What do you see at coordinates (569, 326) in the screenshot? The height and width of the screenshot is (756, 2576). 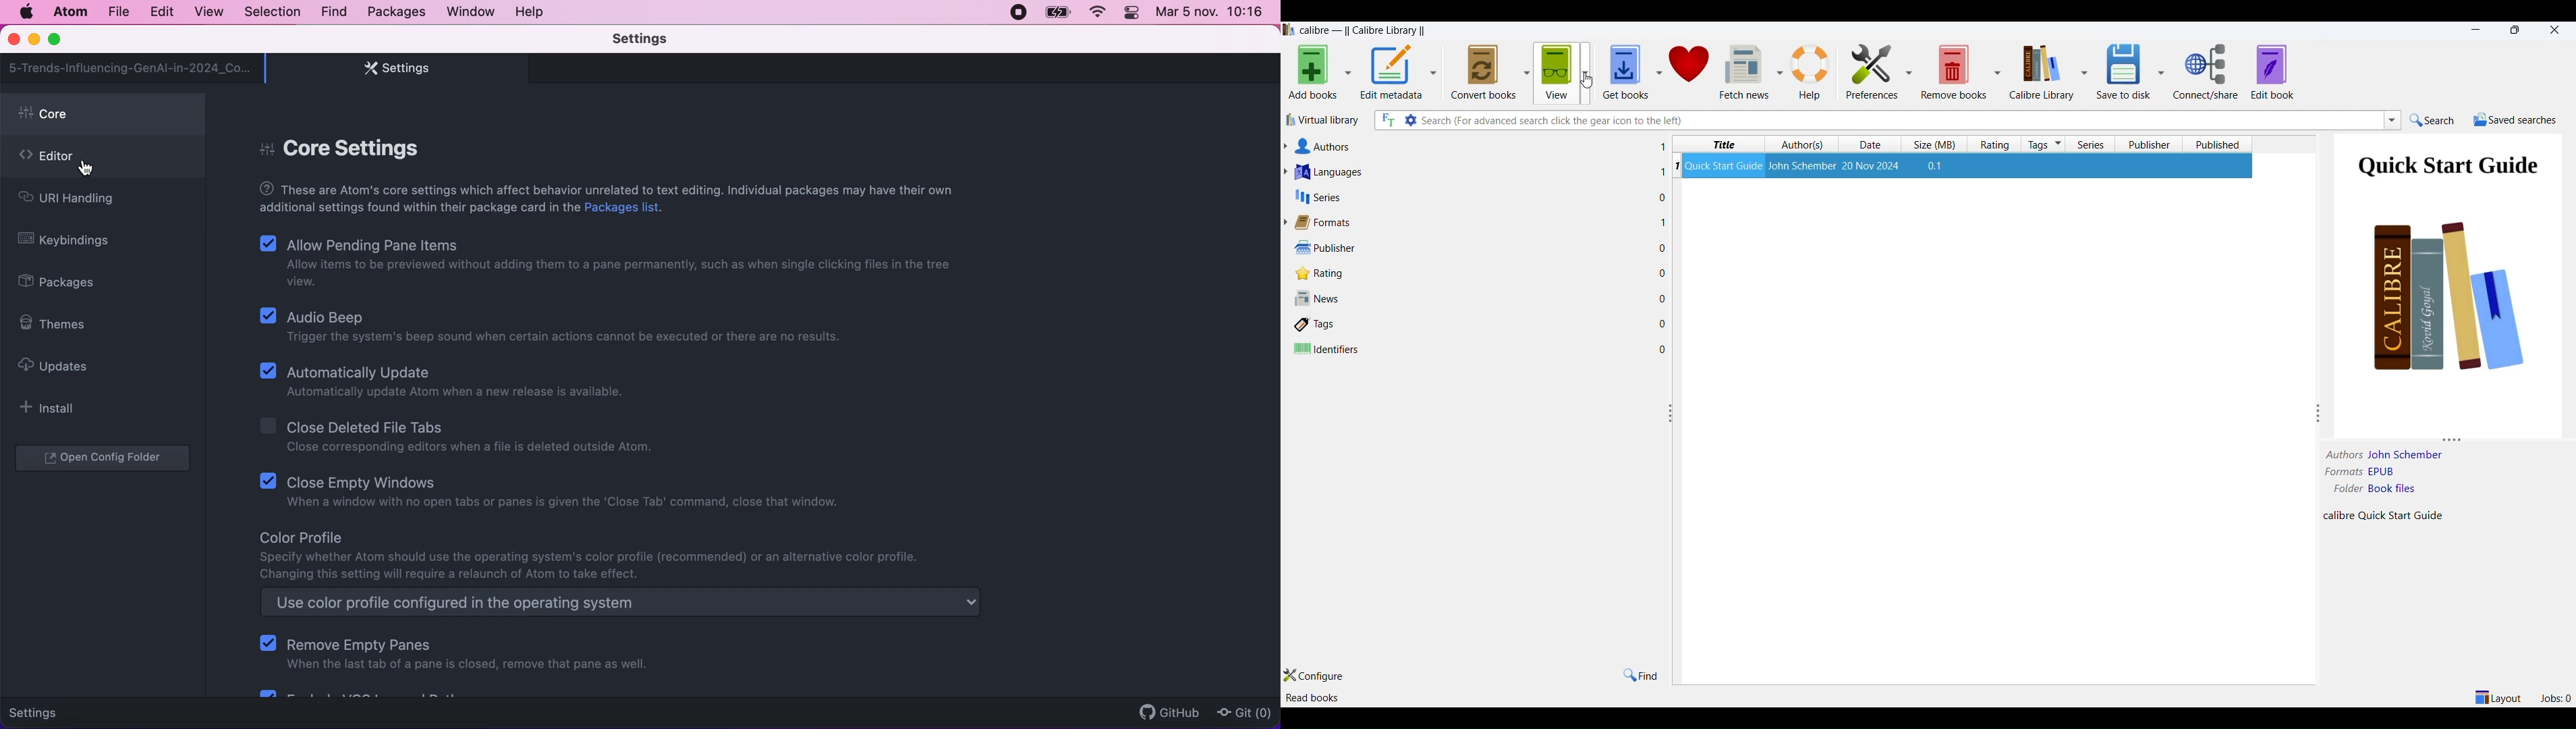 I see `audio beep` at bounding box center [569, 326].